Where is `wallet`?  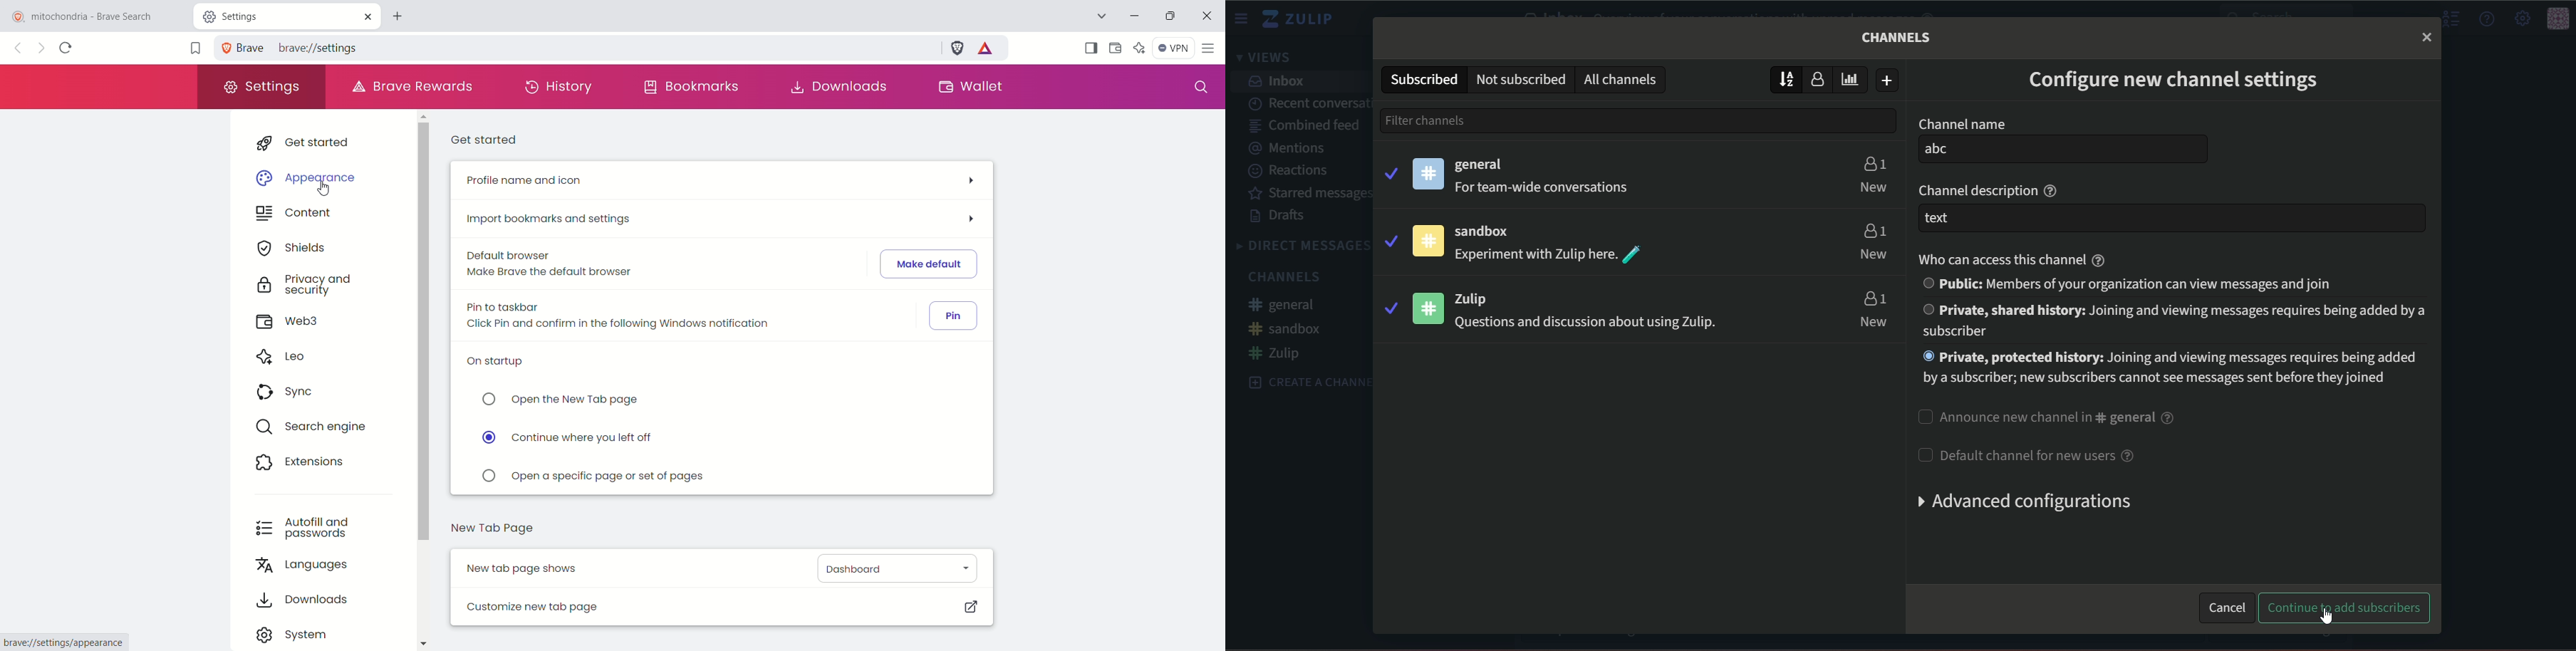 wallet is located at coordinates (1115, 48).